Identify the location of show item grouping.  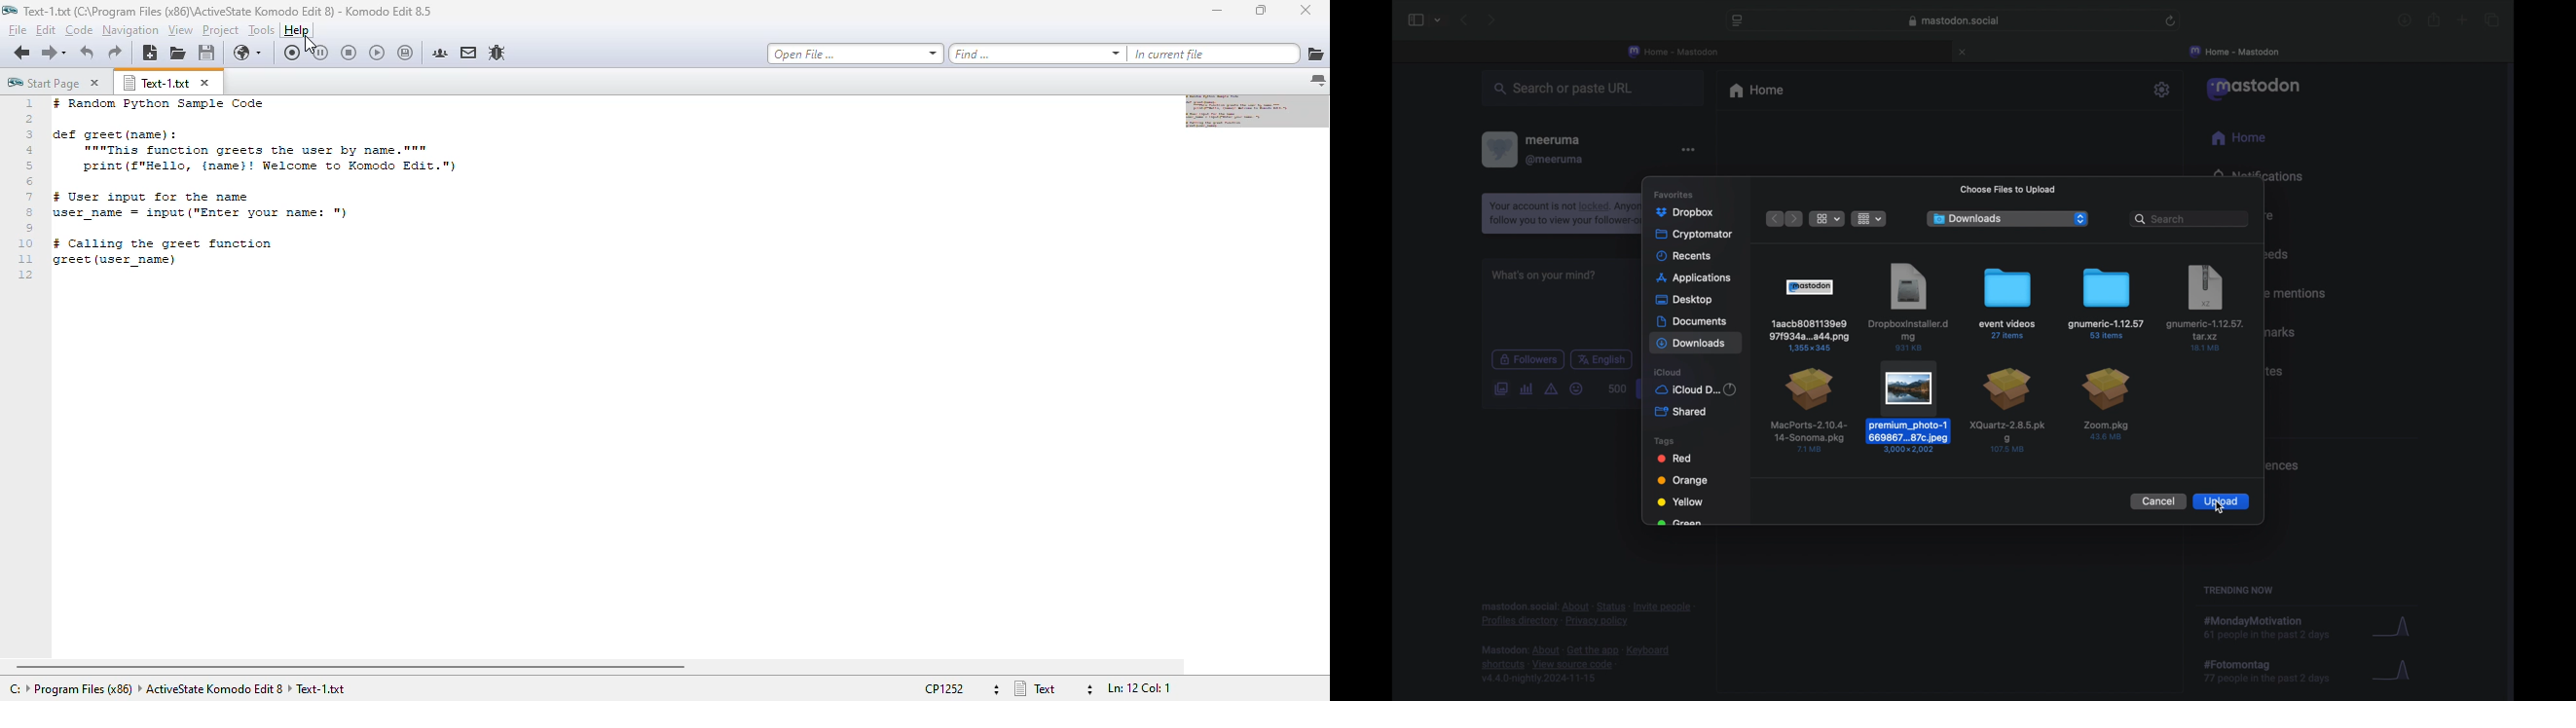
(1871, 219).